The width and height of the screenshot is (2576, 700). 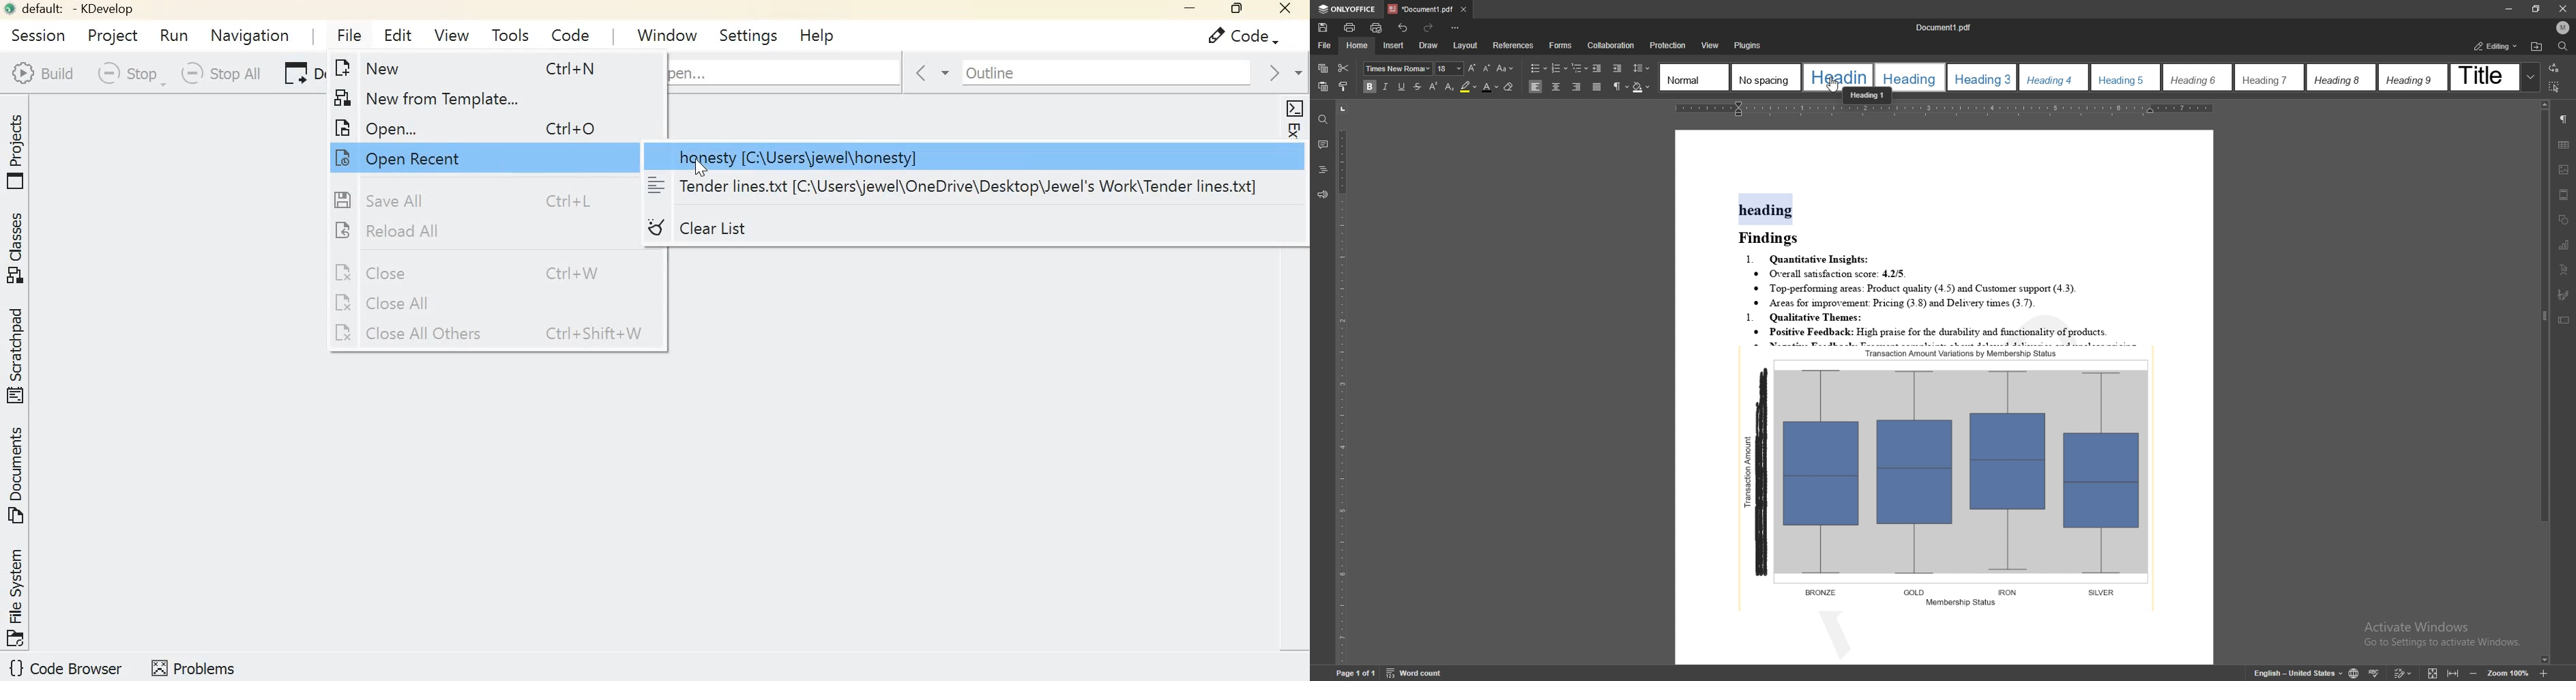 I want to click on align left, so click(x=1536, y=86).